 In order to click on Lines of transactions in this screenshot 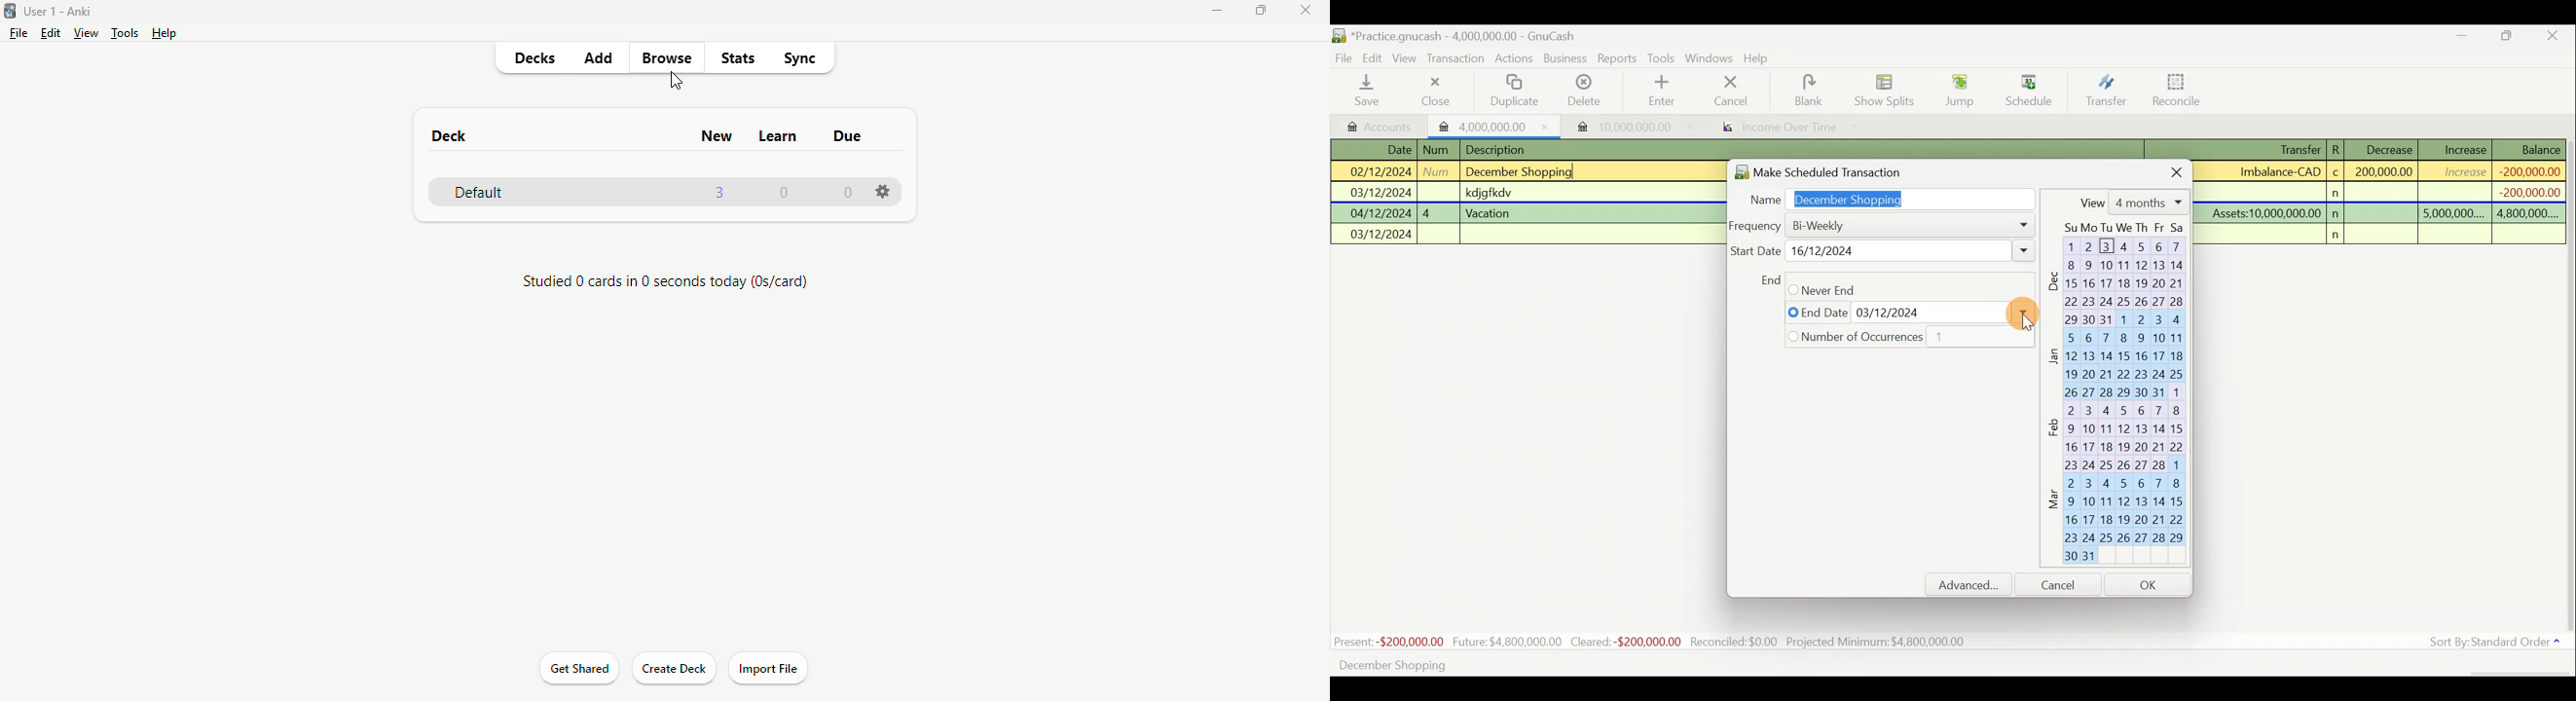, I will do `click(1490, 194)`.